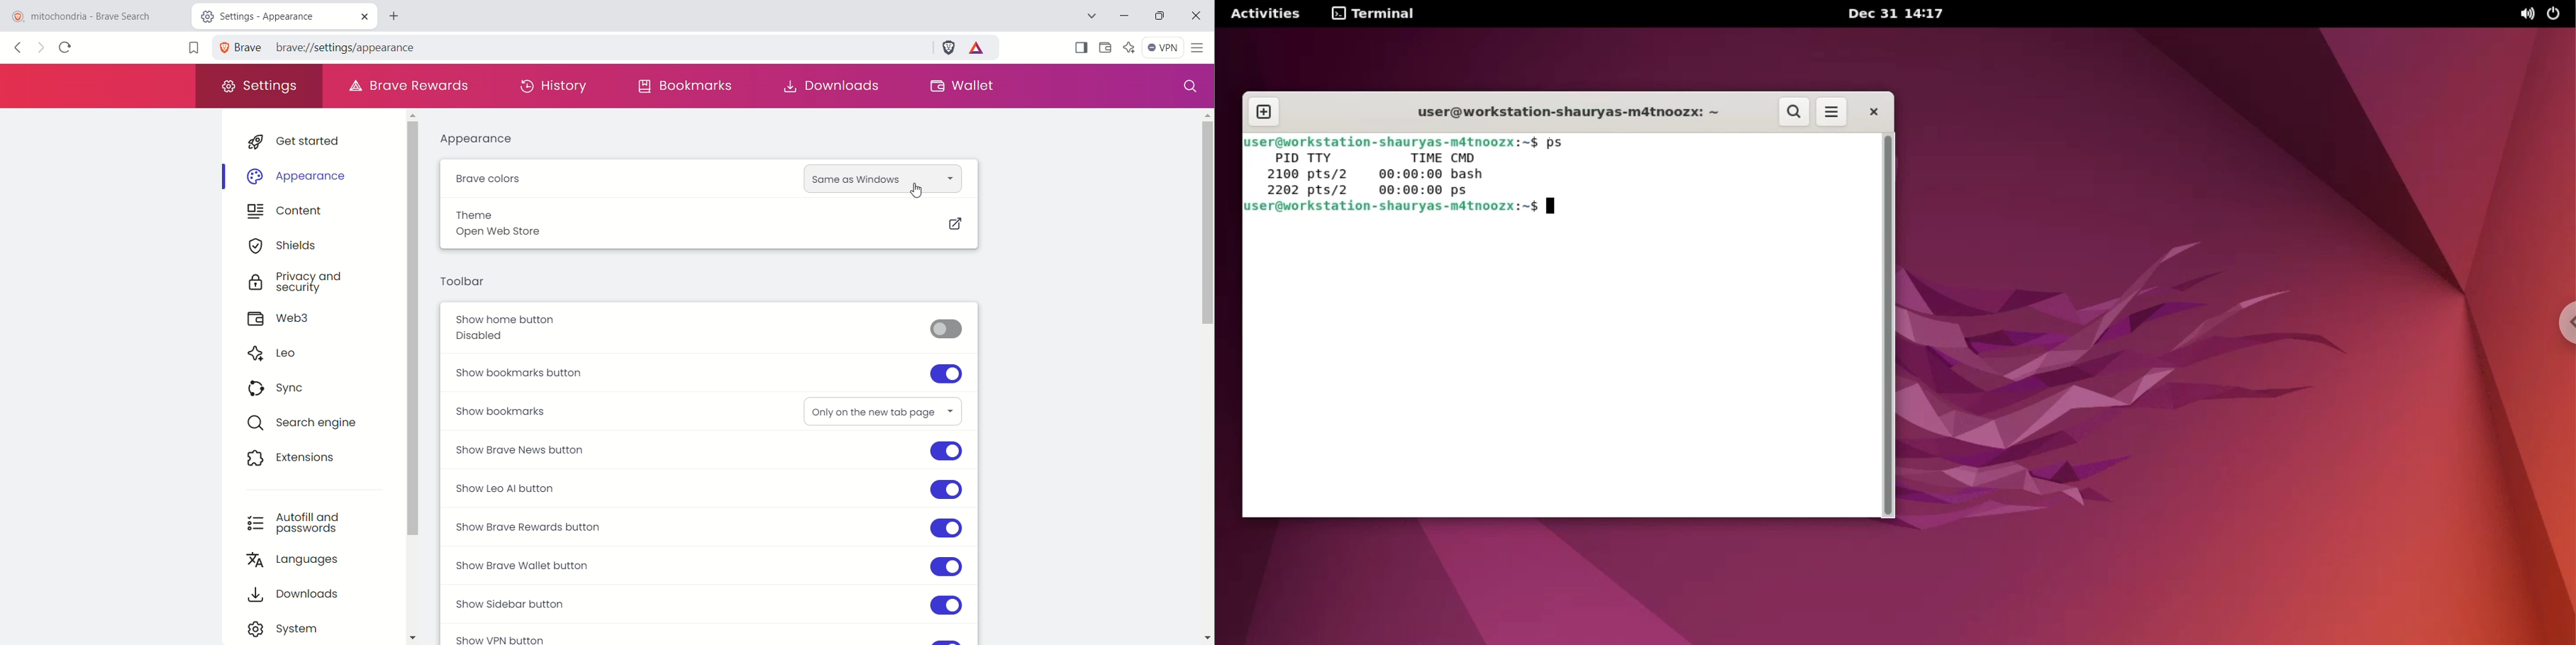  Describe the element at coordinates (1556, 374) in the screenshot. I see `command input box` at that location.